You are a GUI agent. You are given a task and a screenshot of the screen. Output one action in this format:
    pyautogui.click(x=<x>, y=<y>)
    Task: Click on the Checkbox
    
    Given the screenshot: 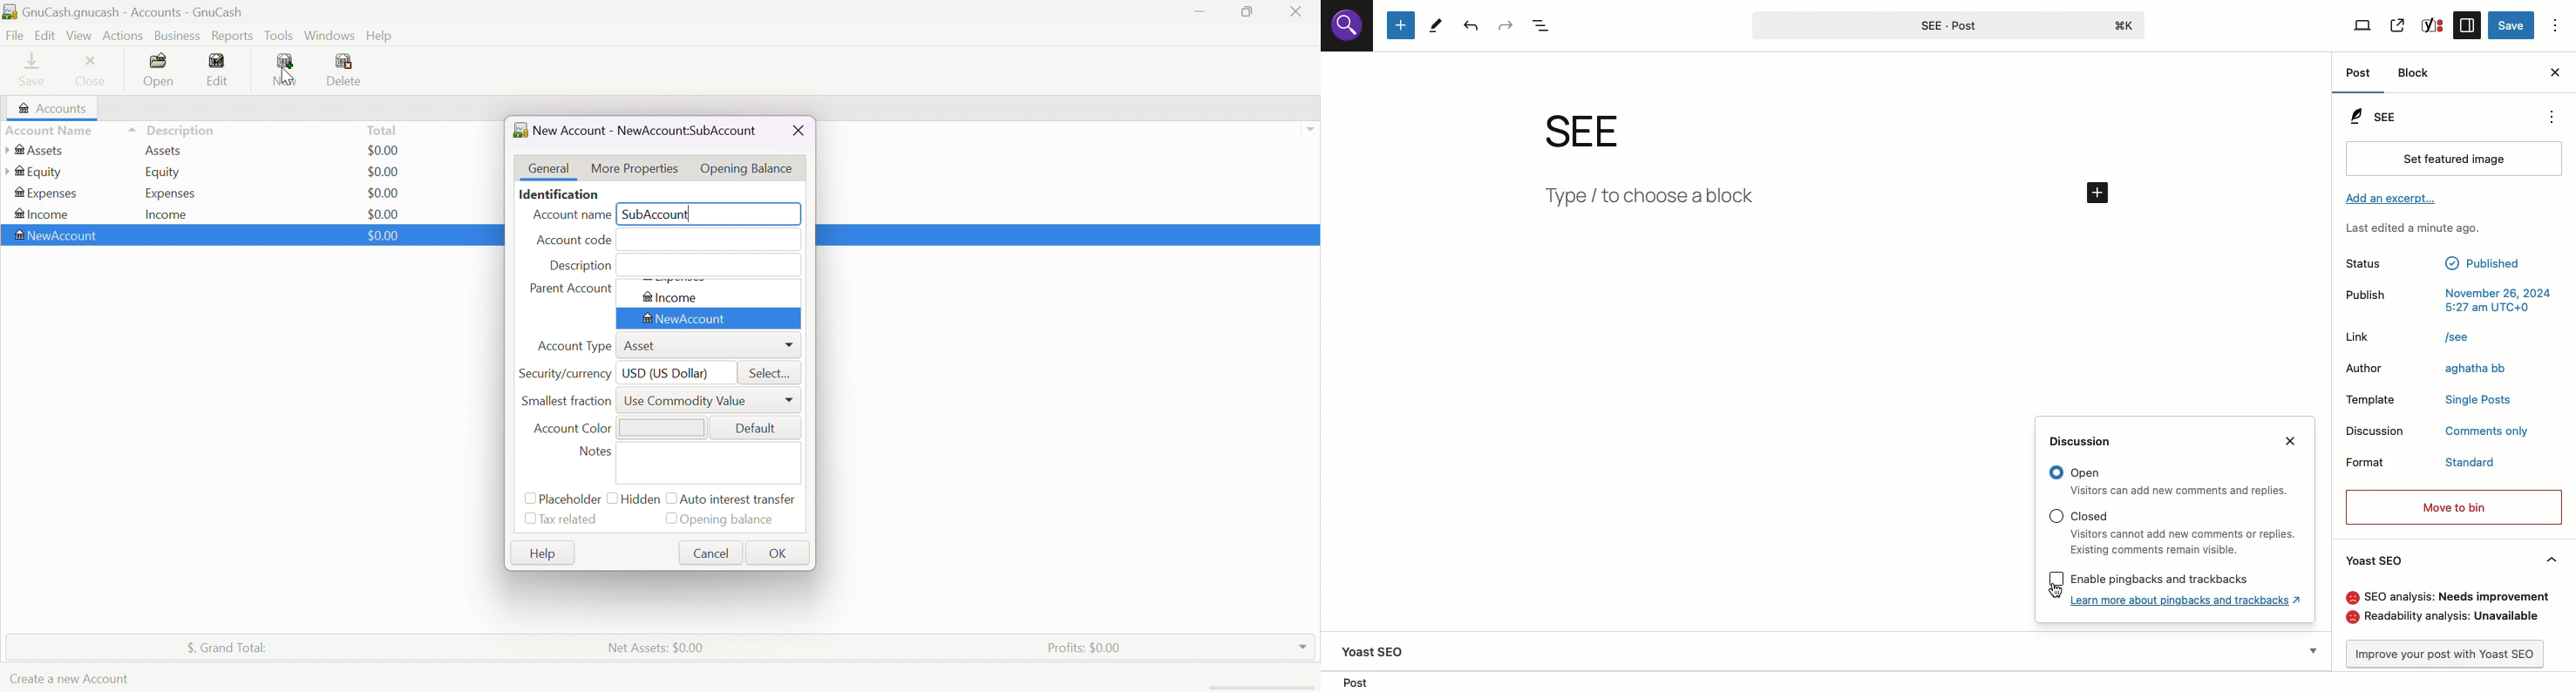 What is the action you would take?
    pyautogui.click(x=529, y=499)
    